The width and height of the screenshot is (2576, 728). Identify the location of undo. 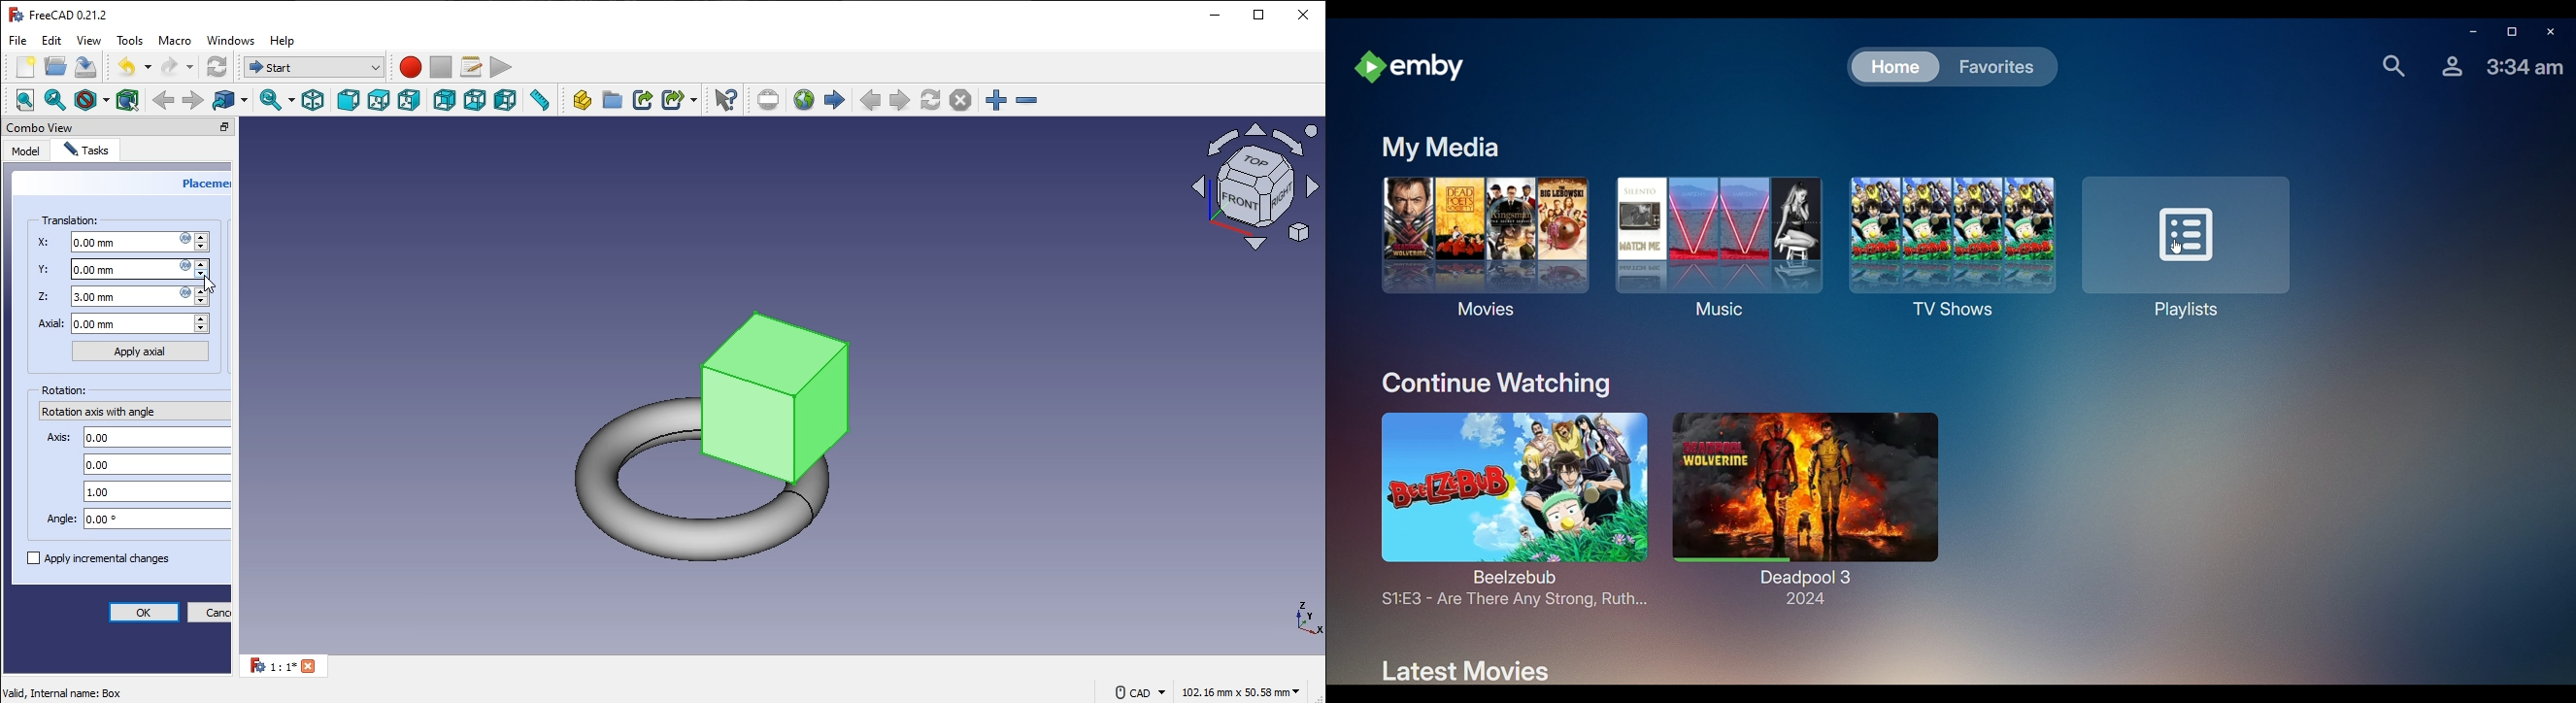
(135, 66).